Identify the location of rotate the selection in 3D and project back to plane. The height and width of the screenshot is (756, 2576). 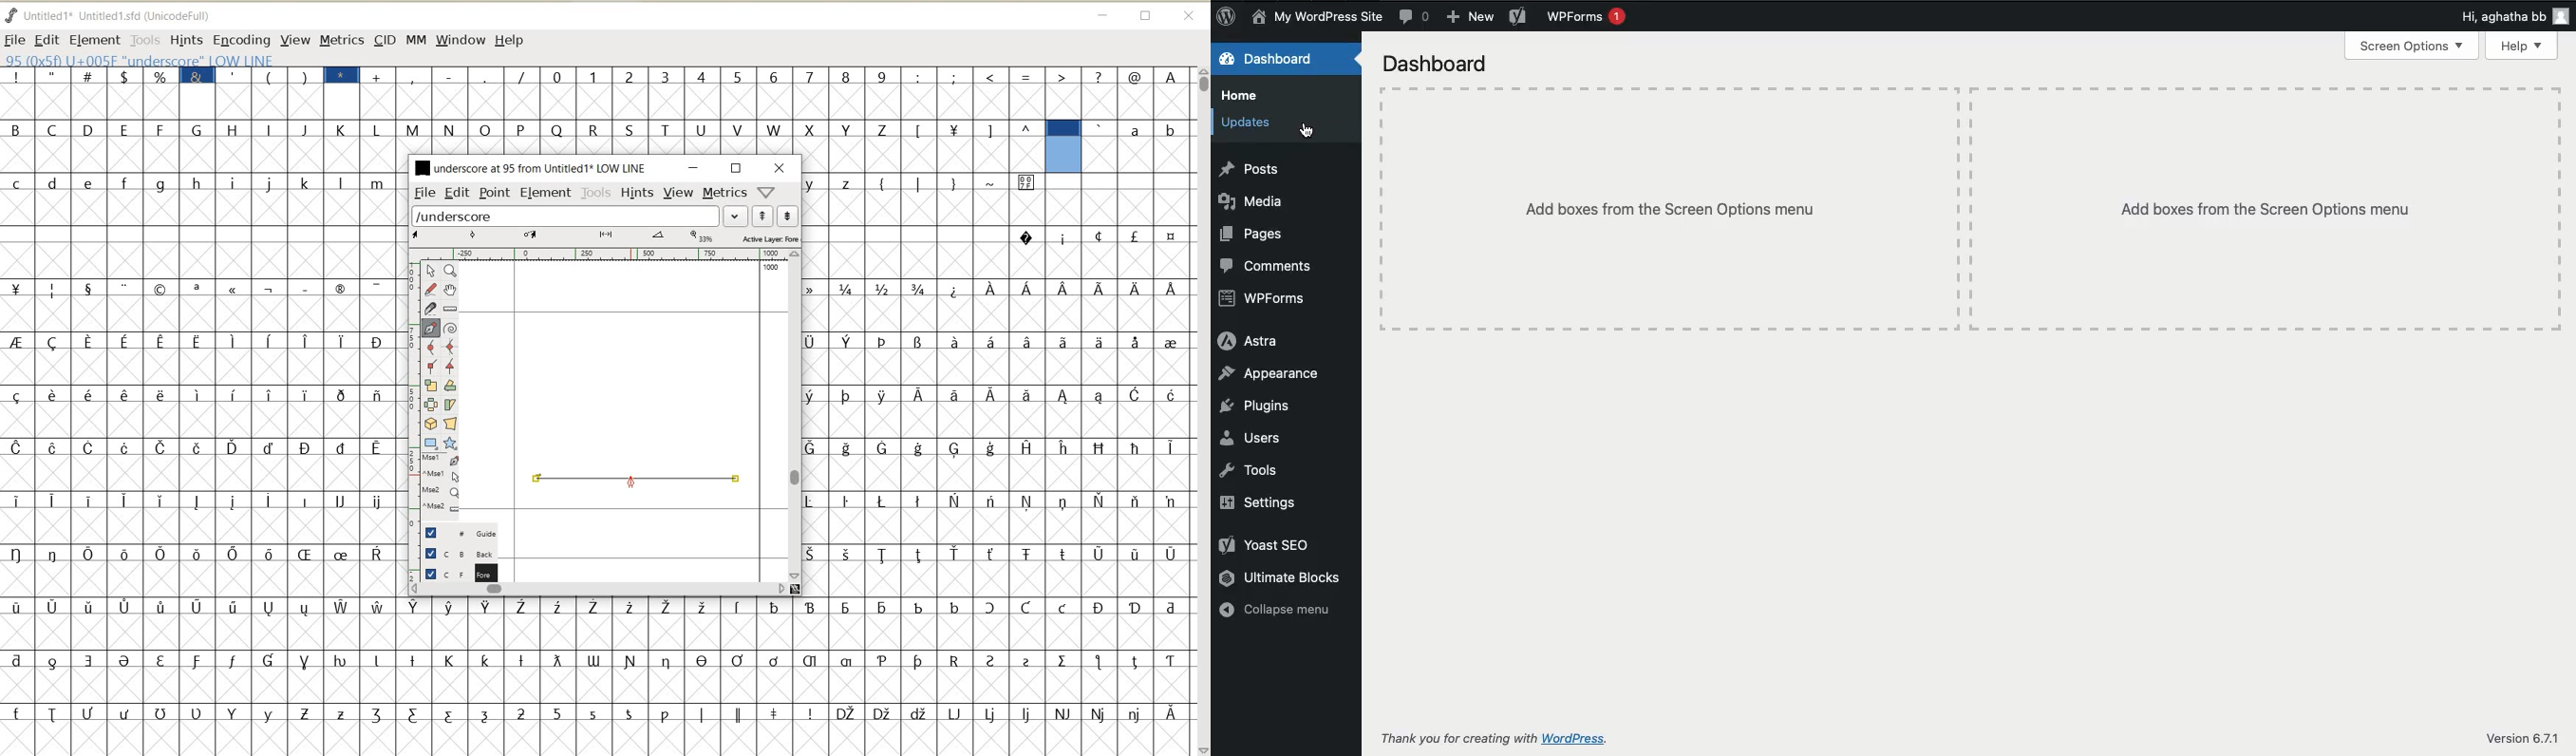
(430, 423).